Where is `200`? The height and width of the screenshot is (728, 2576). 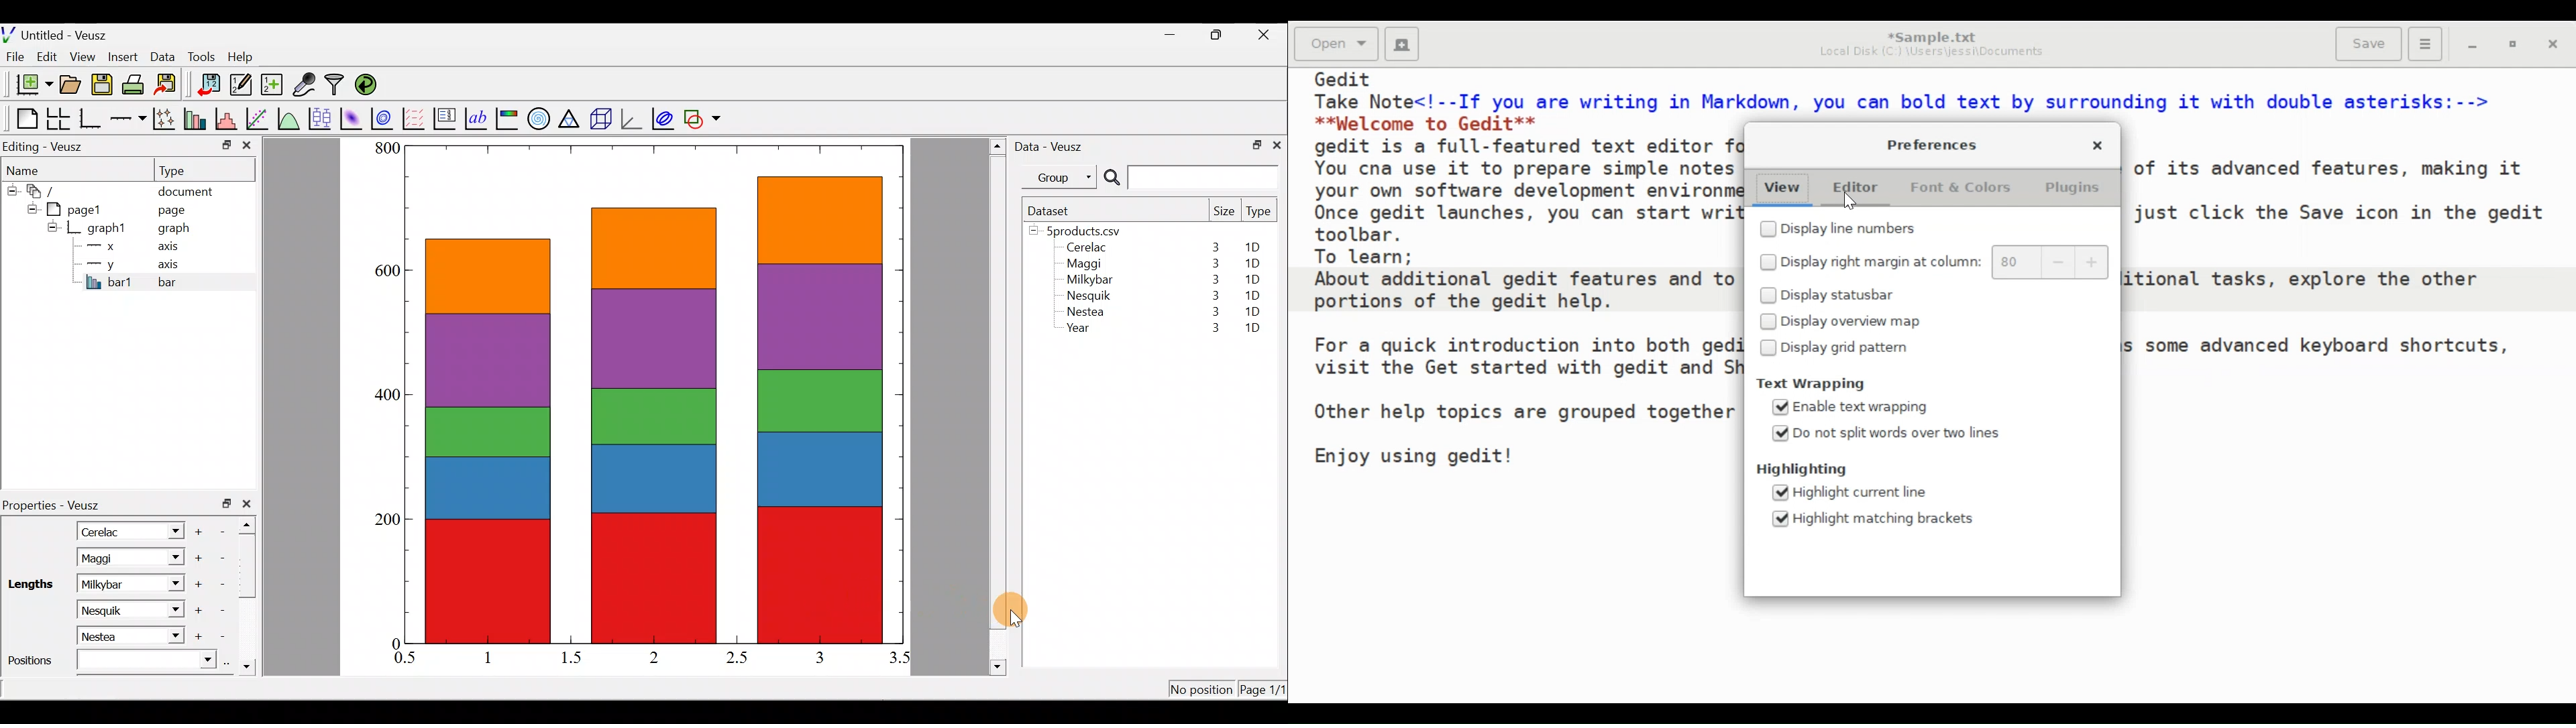 200 is located at coordinates (388, 522).